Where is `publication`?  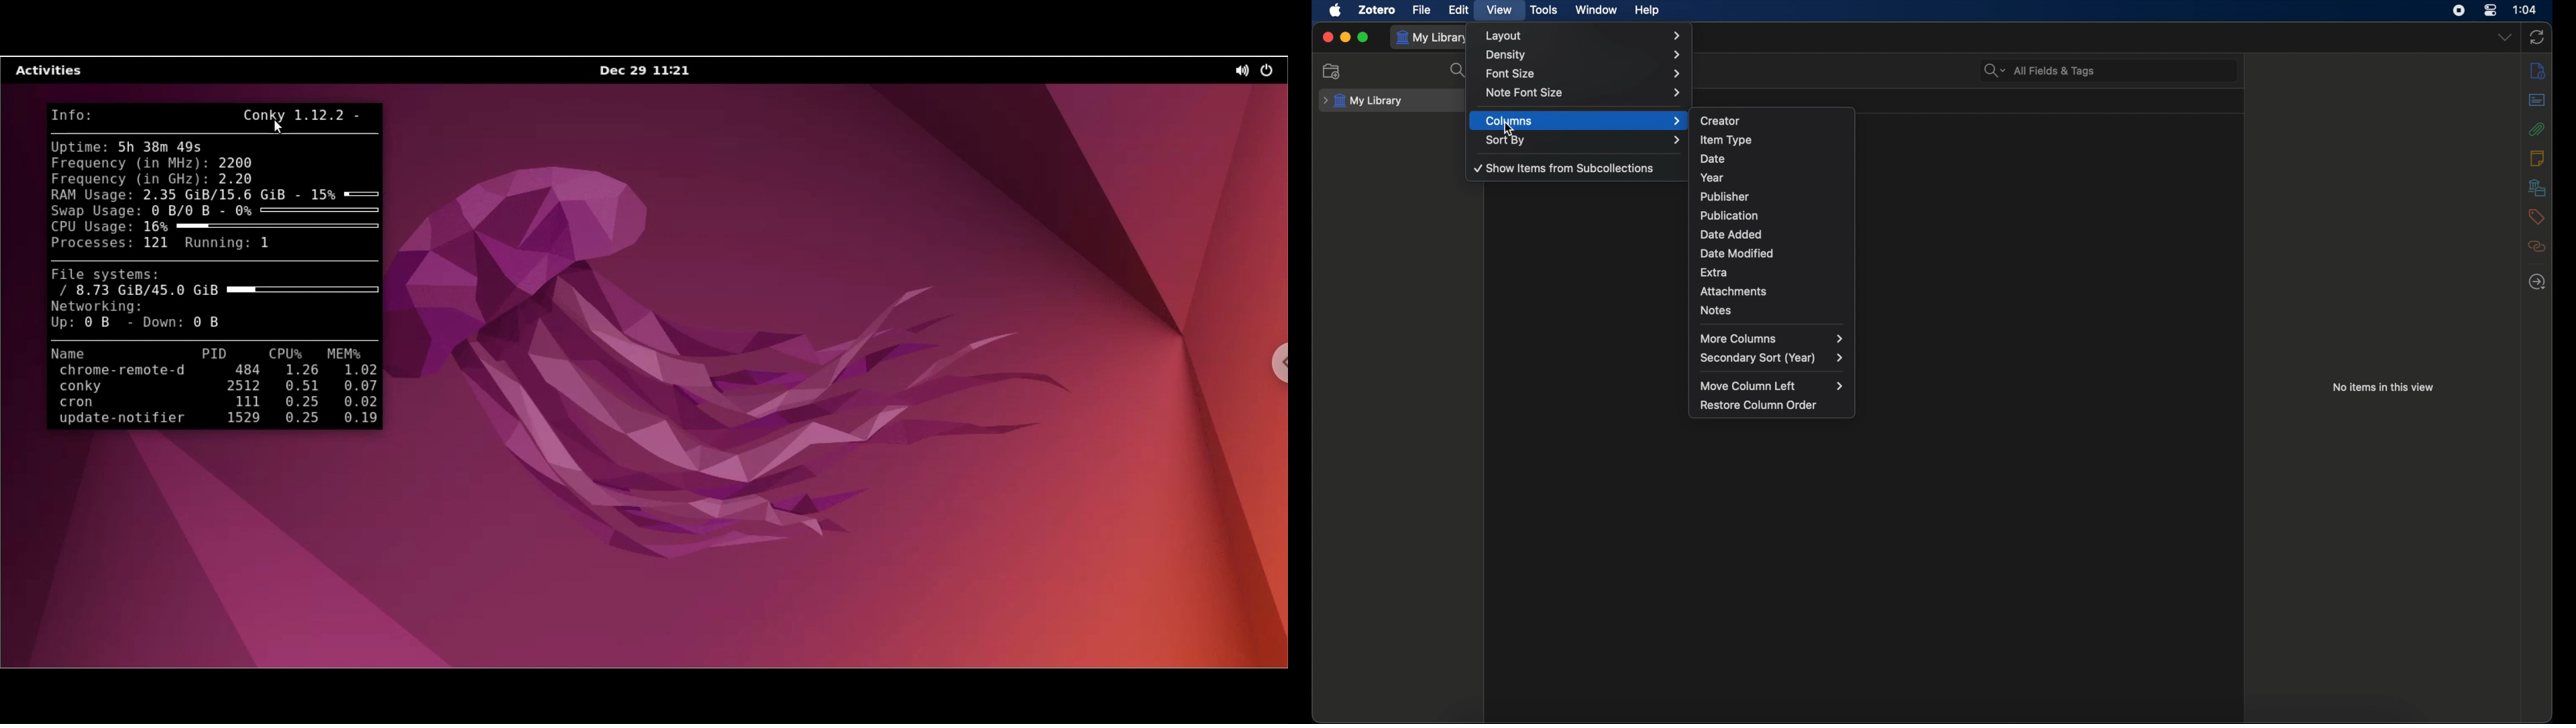 publication is located at coordinates (1729, 215).